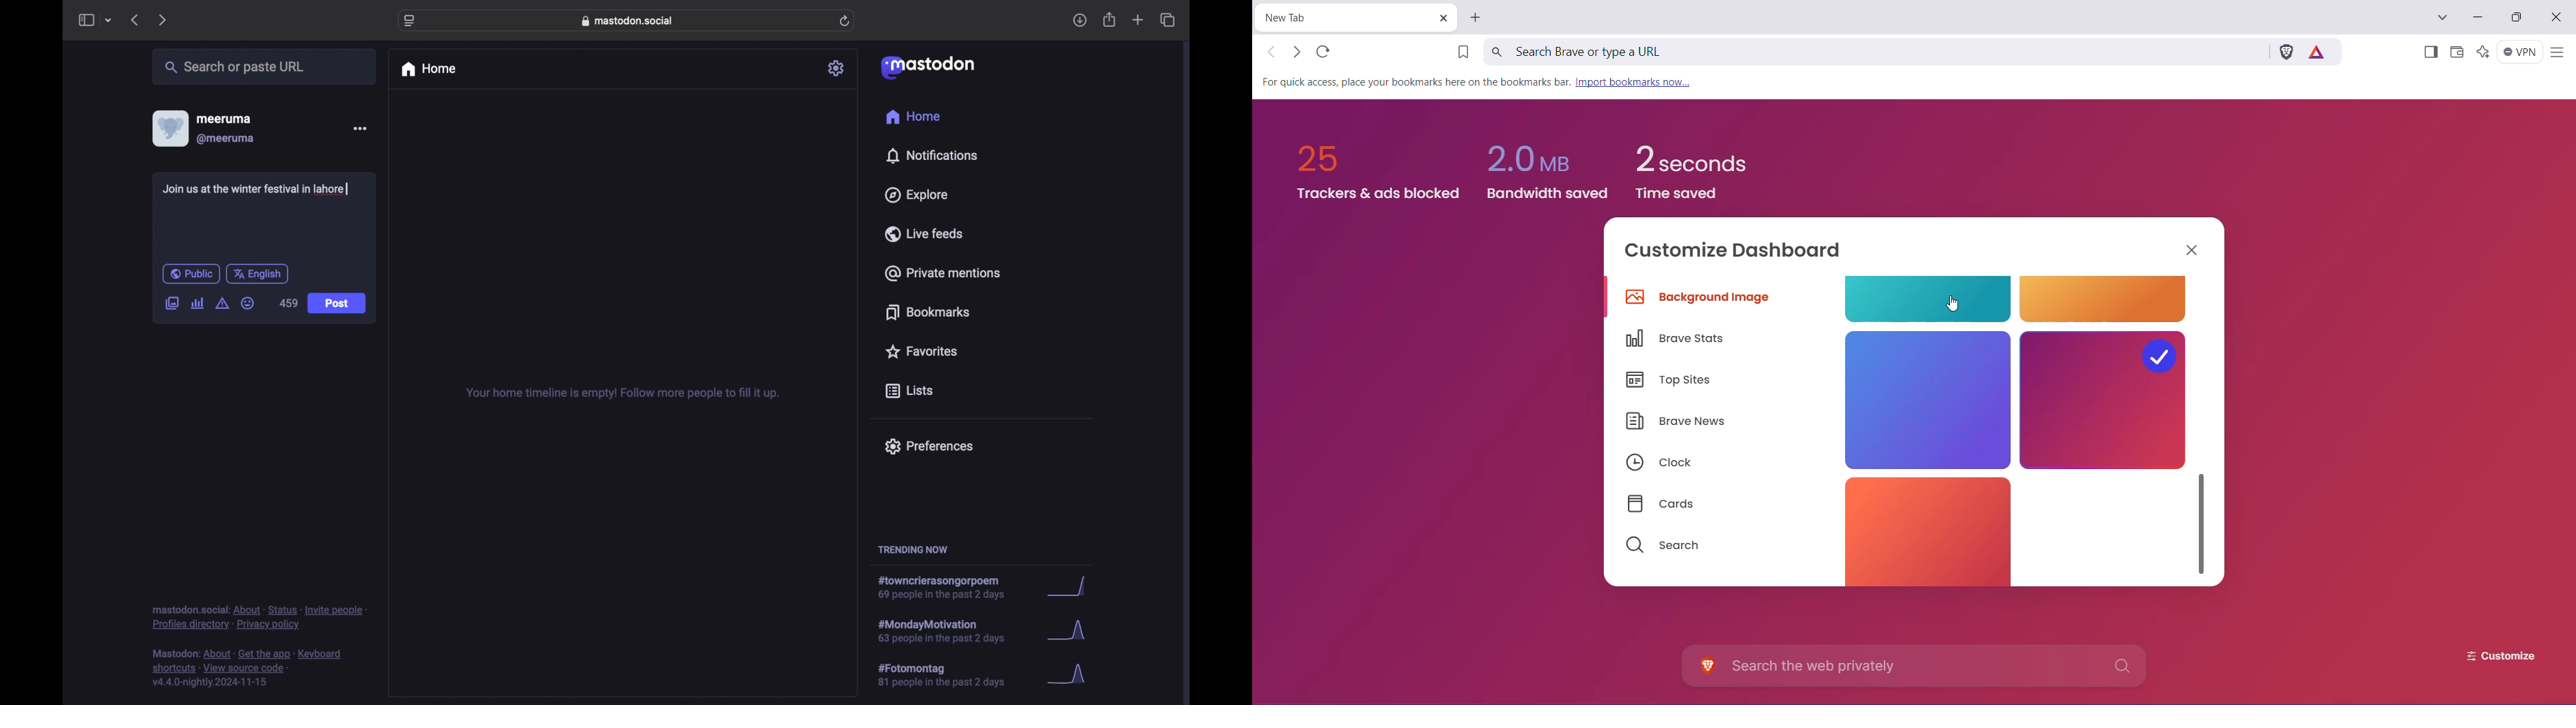 The height and width of the screenshot is (728, 2576). Describe the element at coordinates (1071, 675) in the screenshot. I see `graph` at that location.